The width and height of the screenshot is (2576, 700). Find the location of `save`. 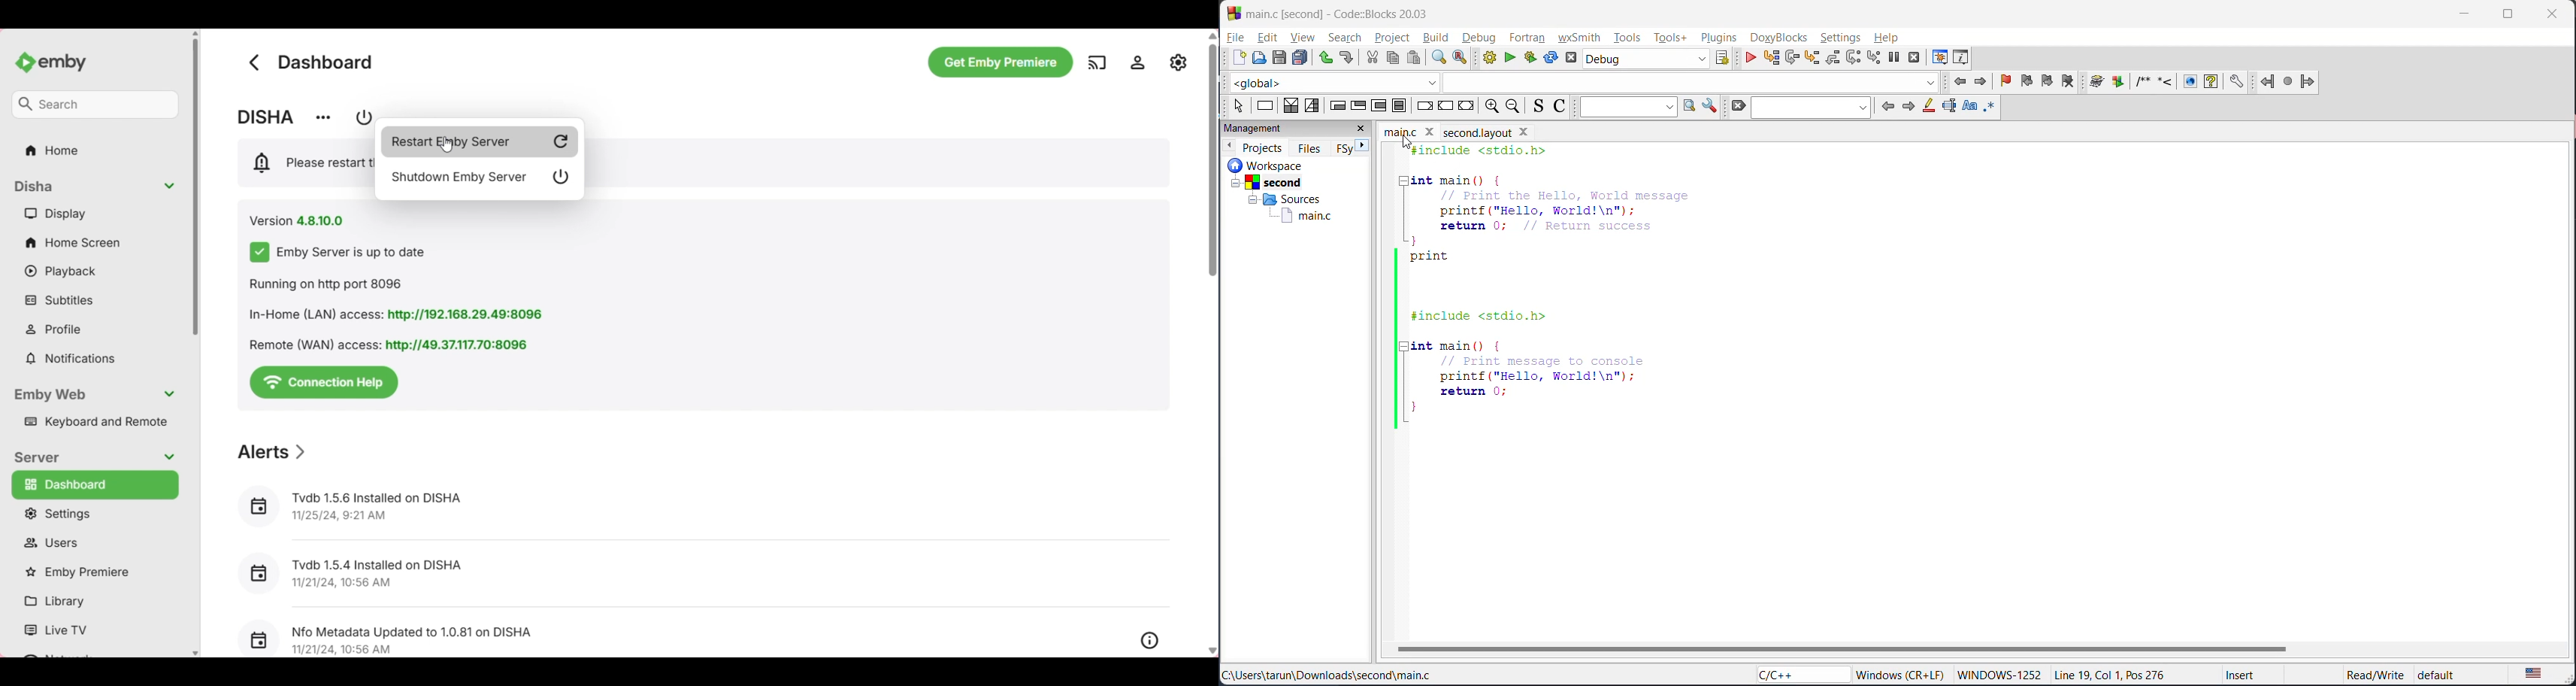

save is located at coordinates (1277, 57).